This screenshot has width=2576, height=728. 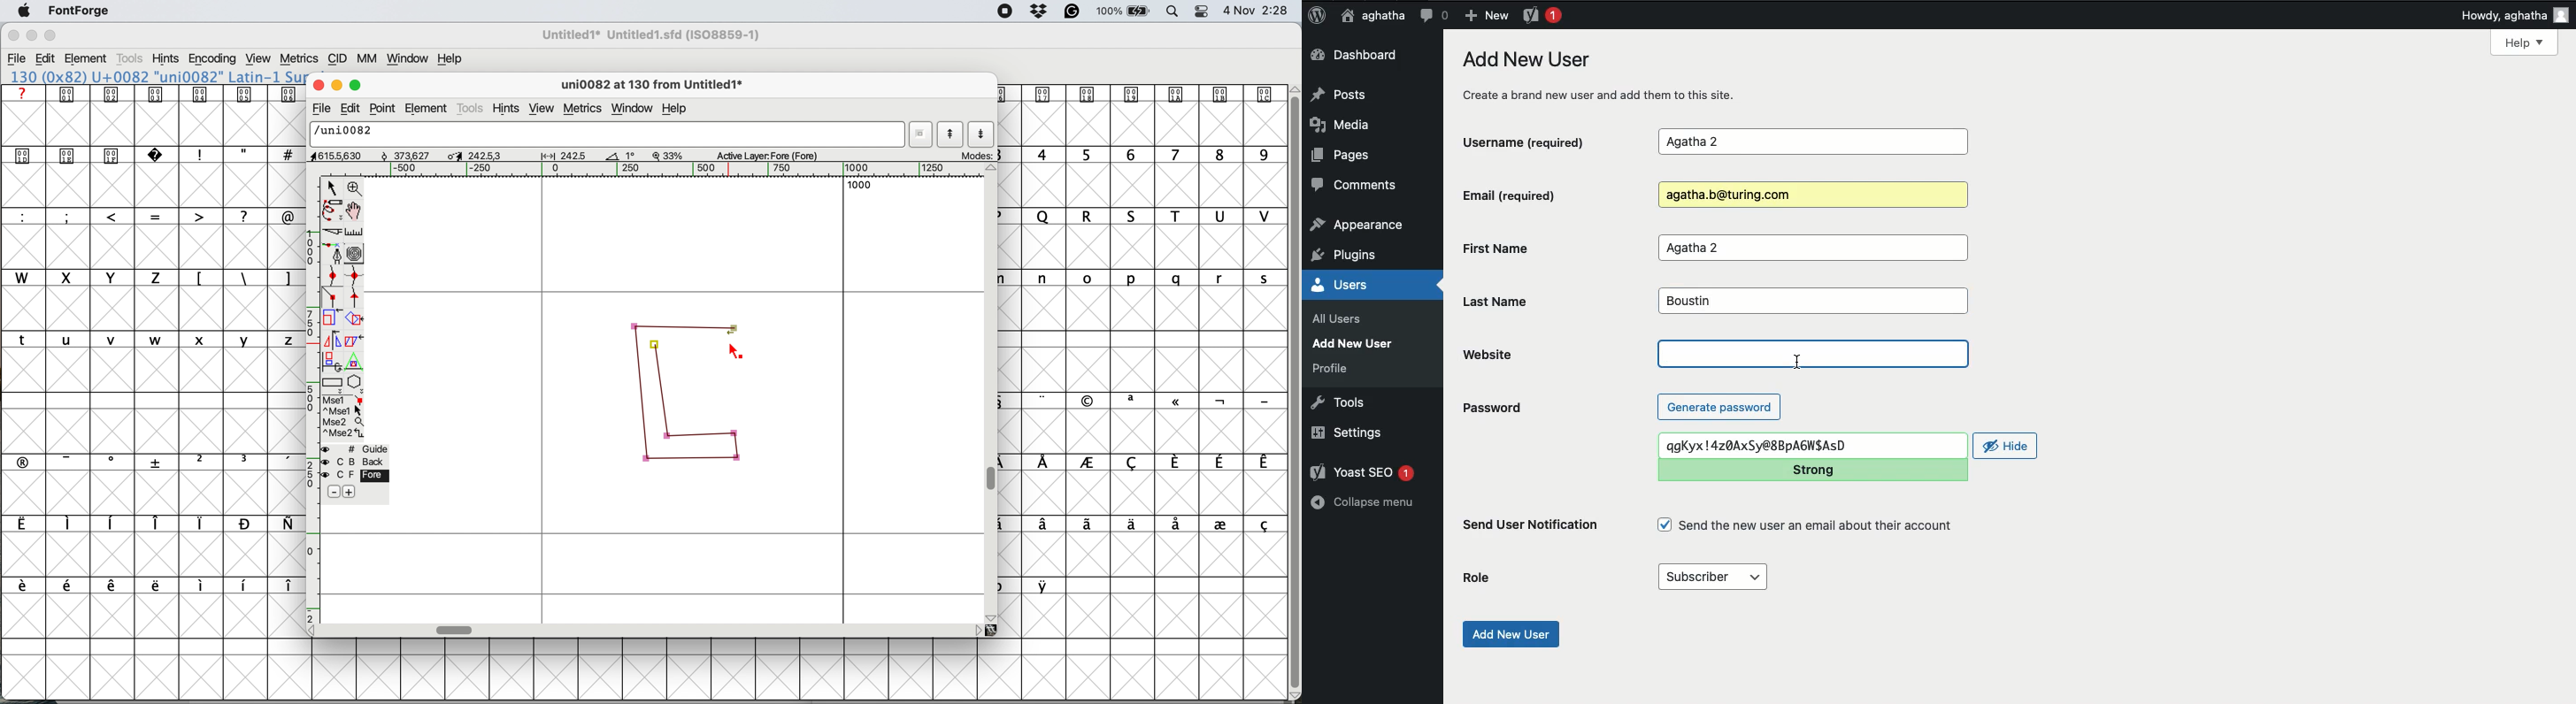 I want to click on Last name, so click(x=1509, y=302).